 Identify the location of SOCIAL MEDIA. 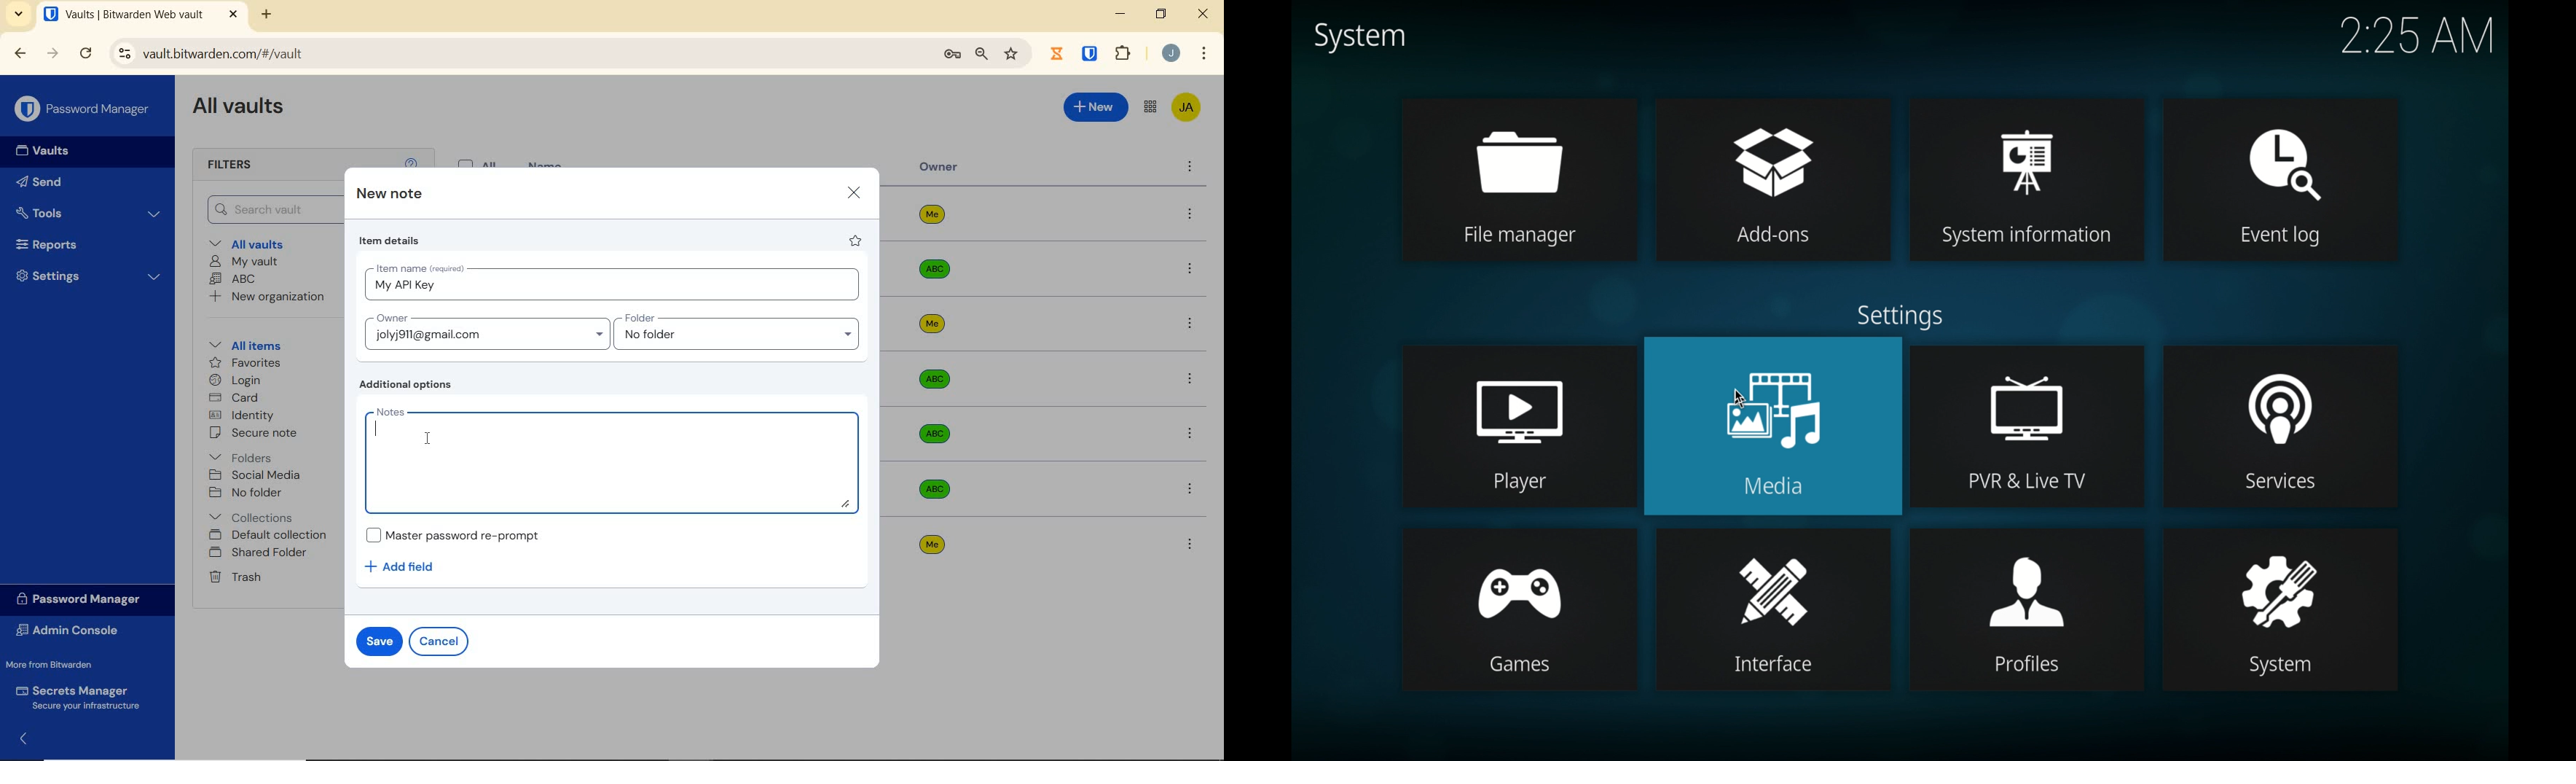
(258, 475).